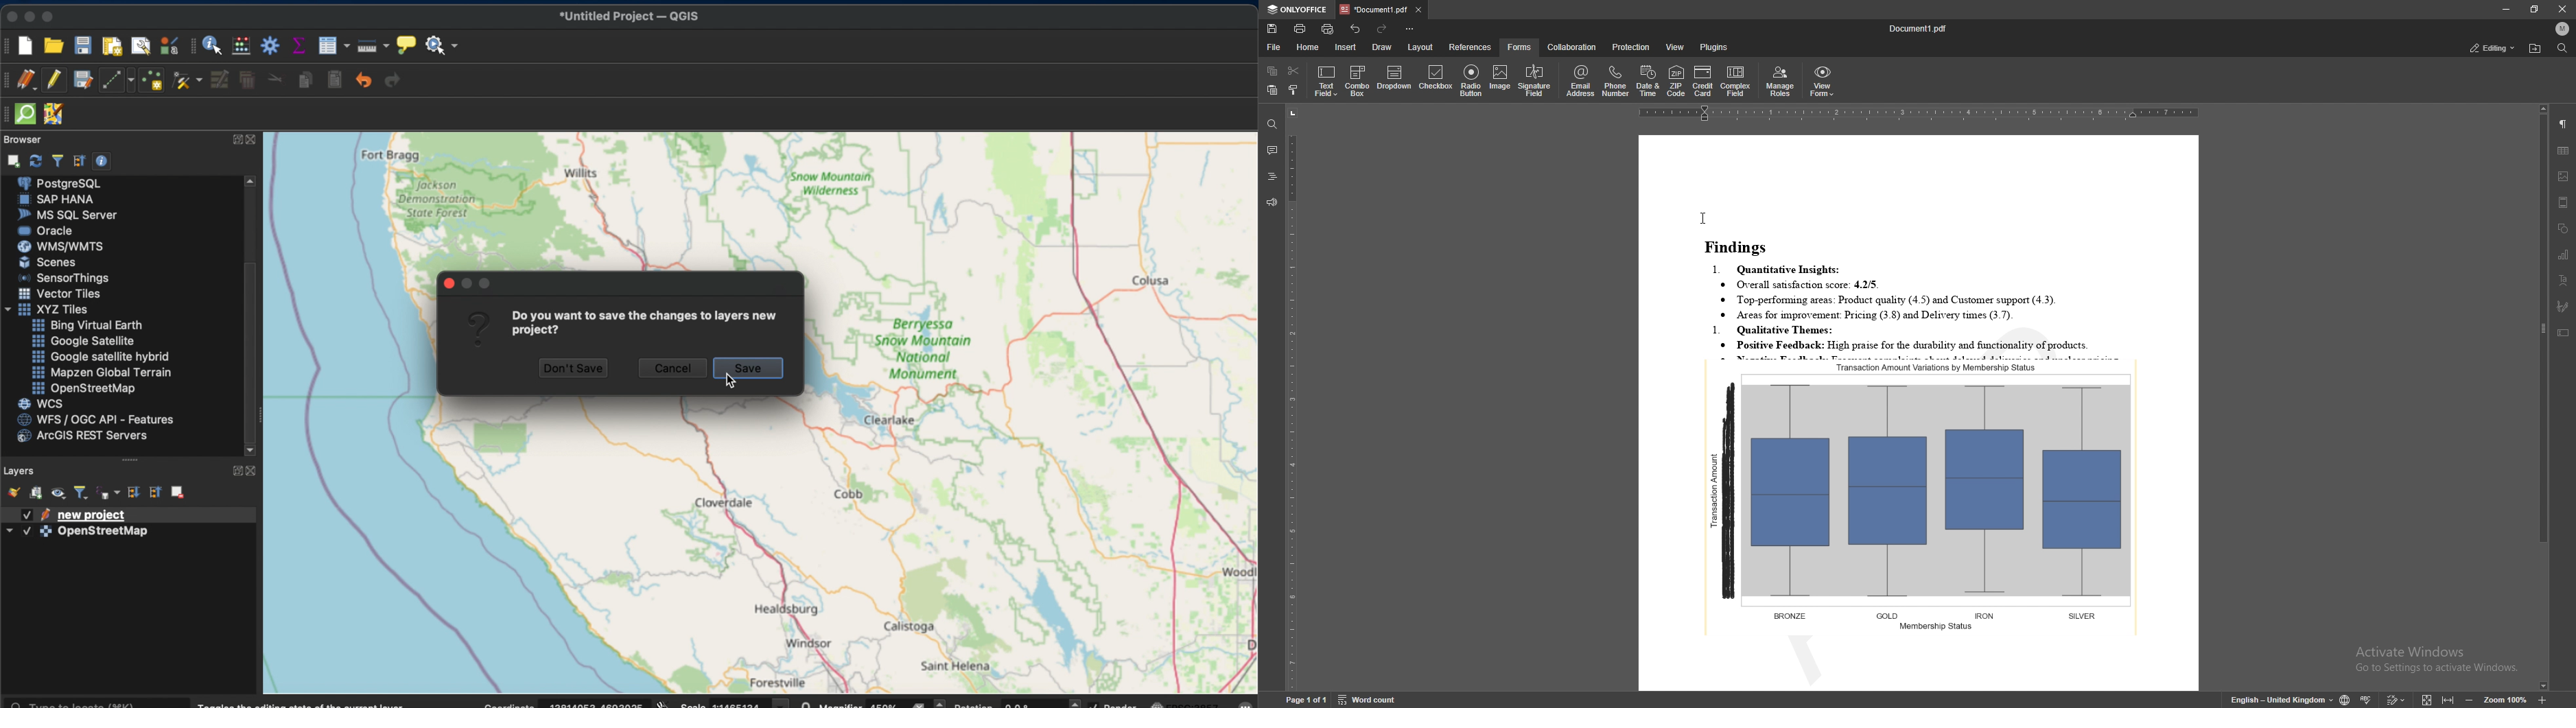 The width and height of the screenshot is (2576, 728). What do you see at coordinates (1921, 28) in the screenshot?
I see `file name` at bounding box center [1921, 28].